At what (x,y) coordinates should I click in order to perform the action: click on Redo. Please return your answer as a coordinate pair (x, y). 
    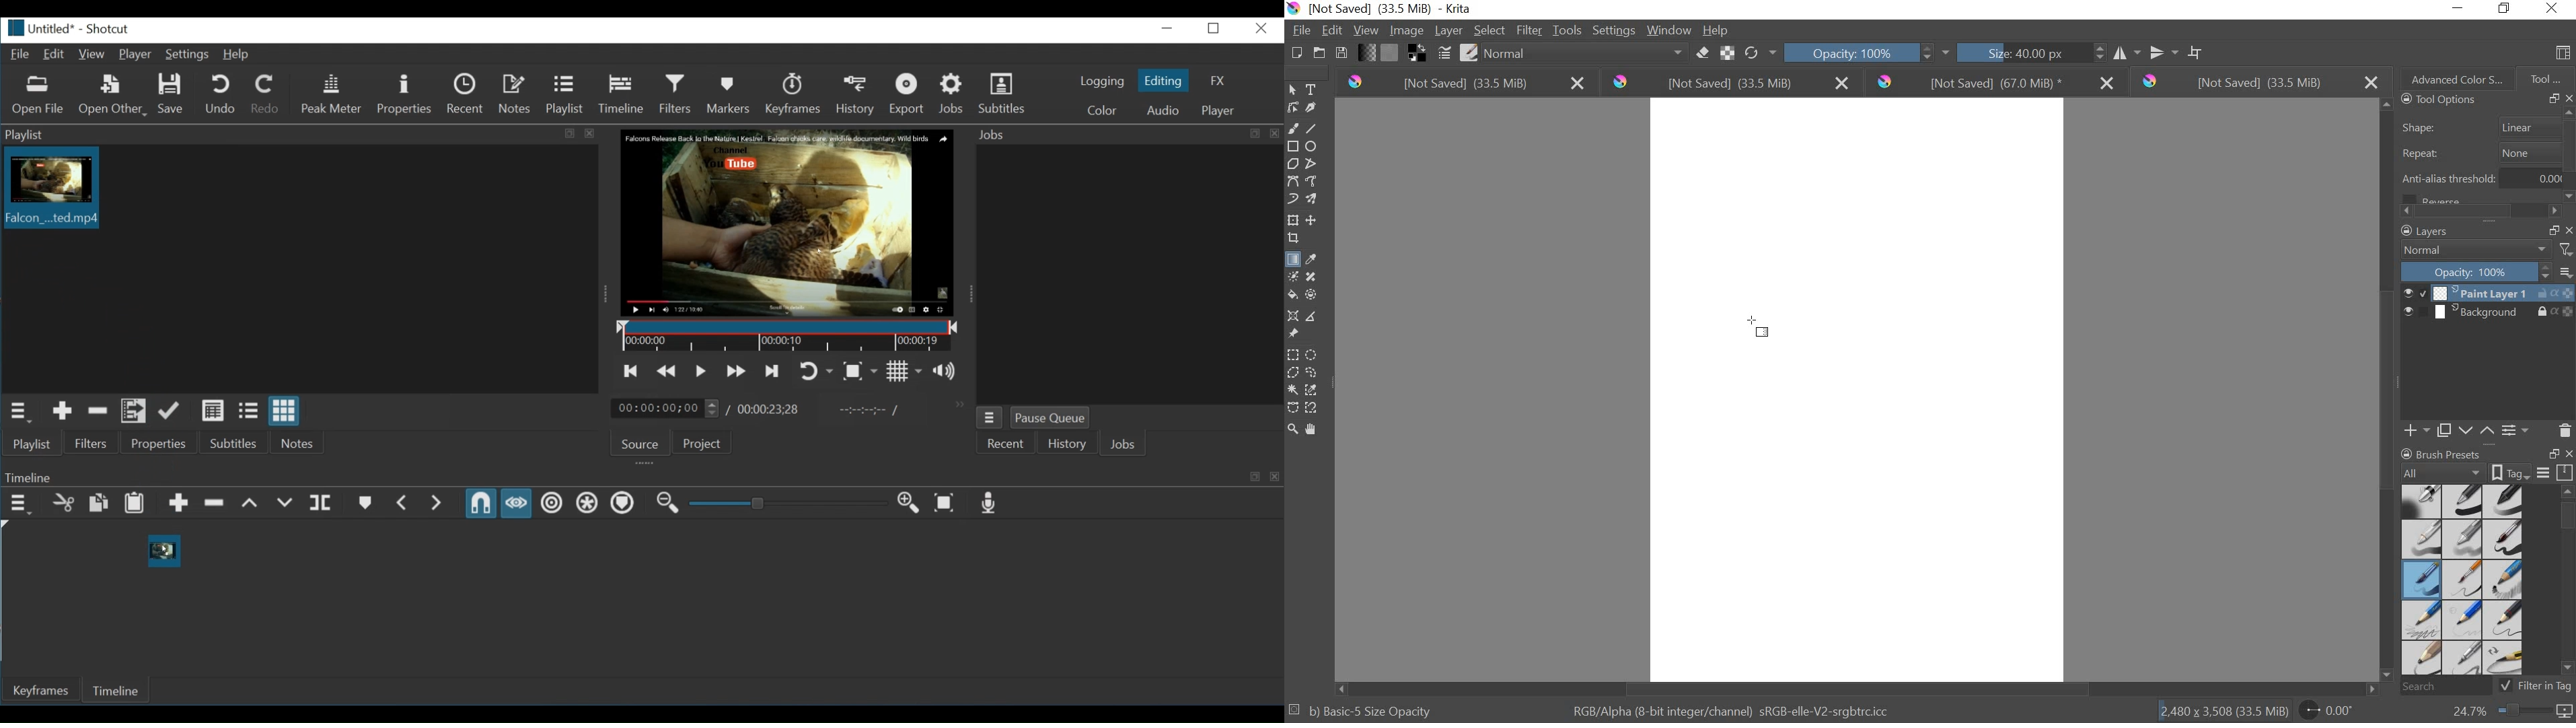
    Looking at the image, I should click on (266, 94).